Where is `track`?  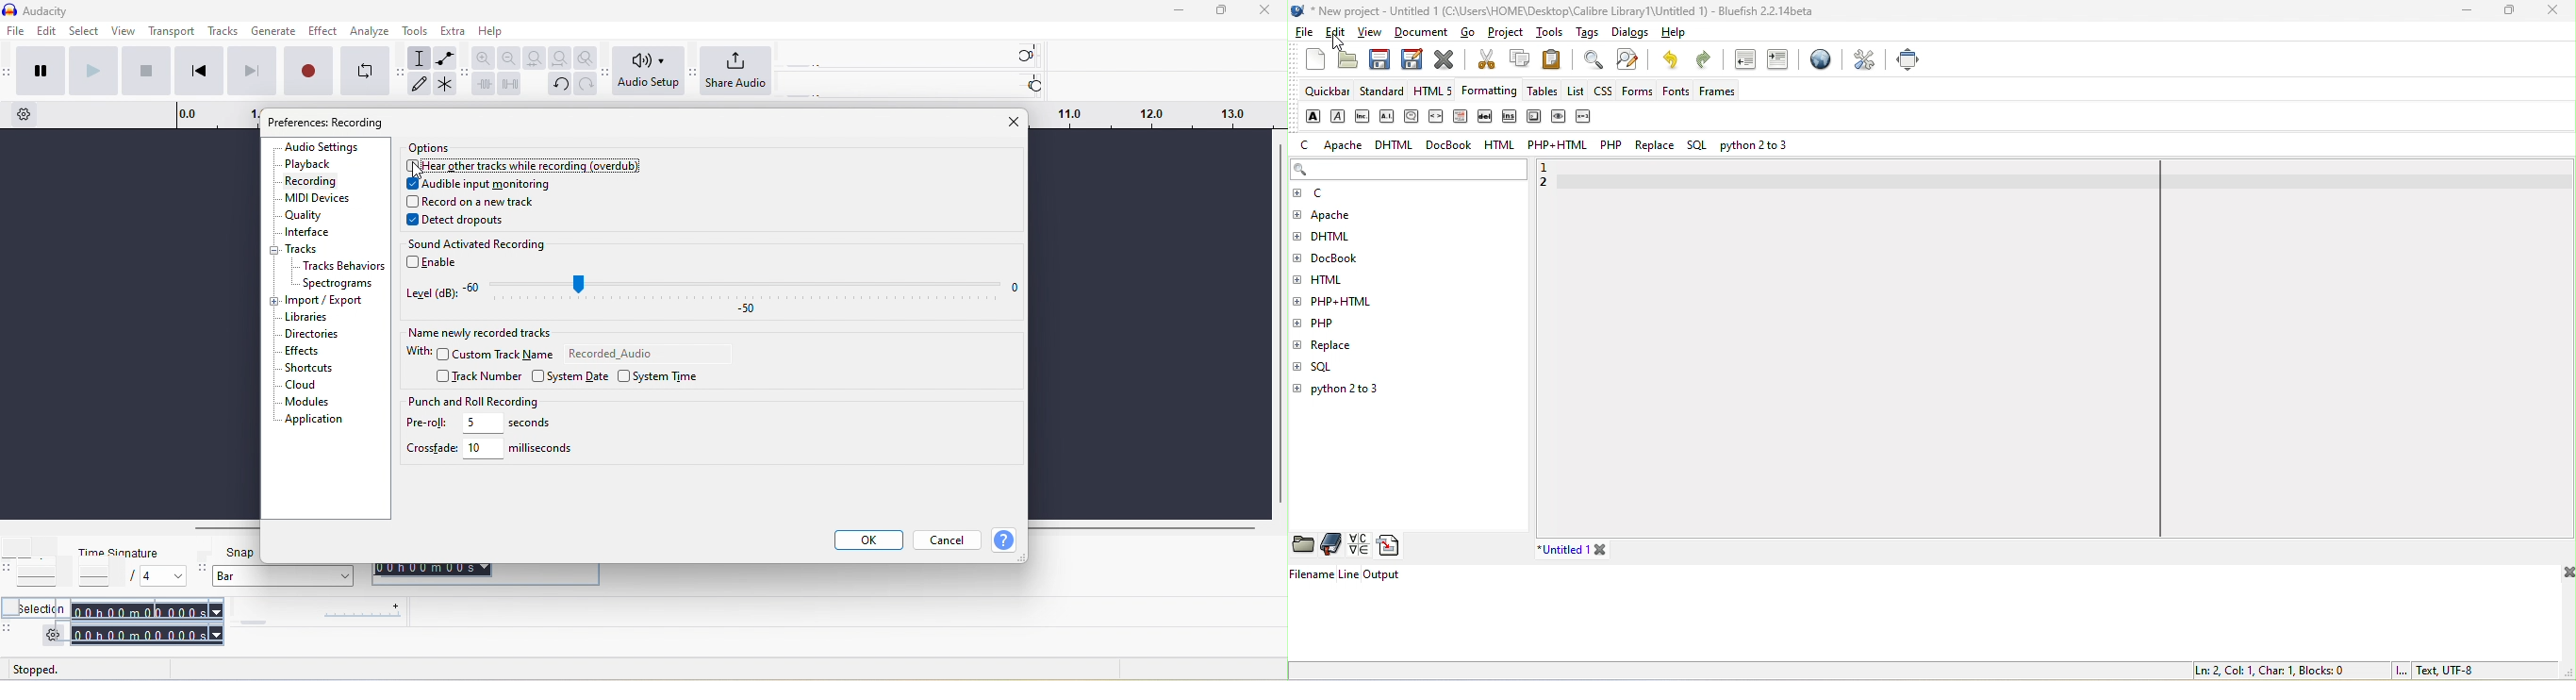
track is located at coordinates (302, 250).